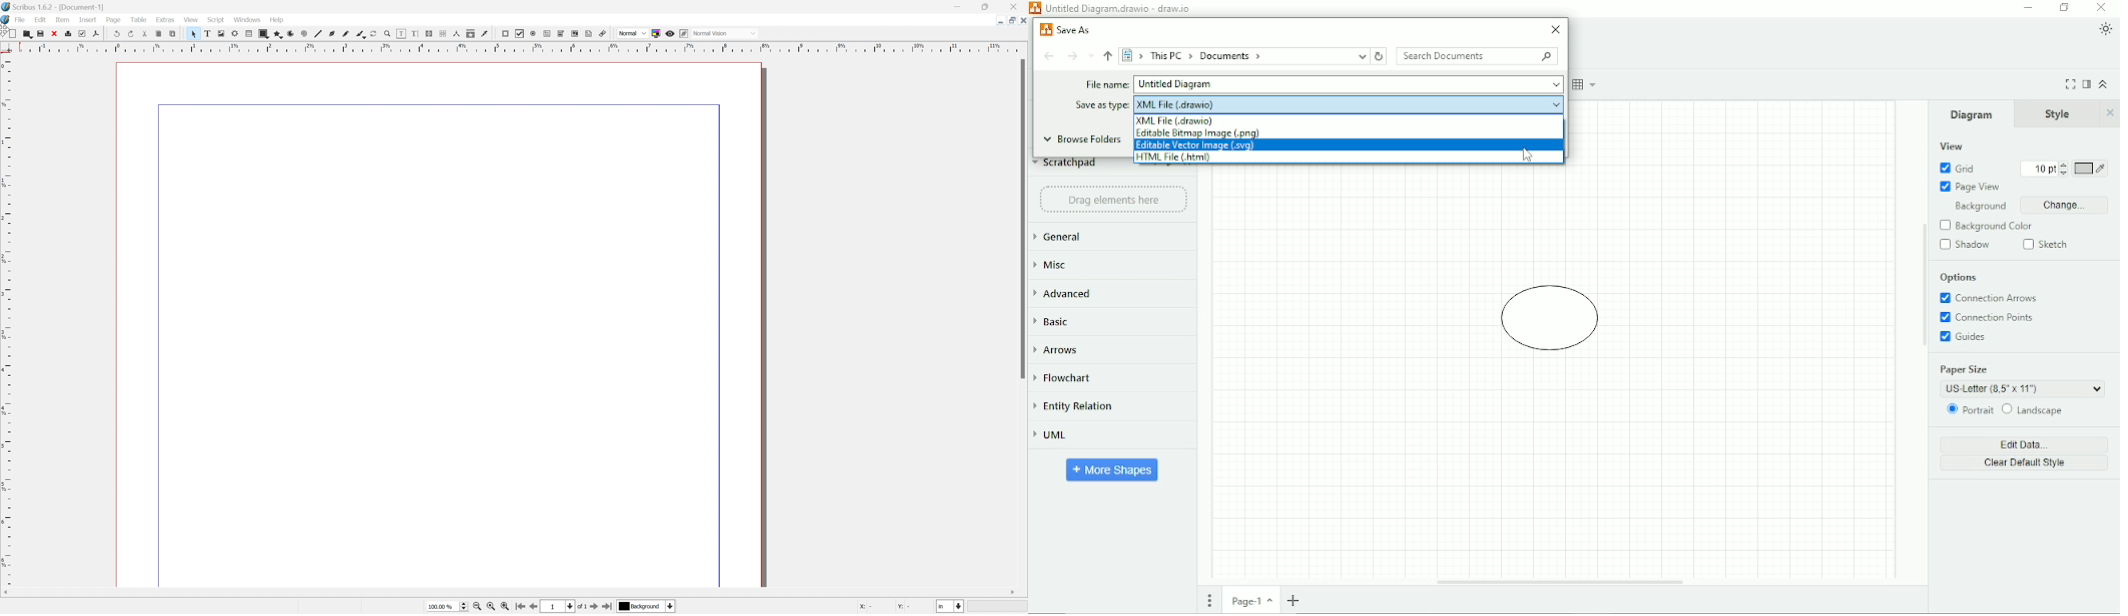 Image resolution: width=2128 pixels, height=616 pixels. I want to click on link text frames, so click(430, 34).